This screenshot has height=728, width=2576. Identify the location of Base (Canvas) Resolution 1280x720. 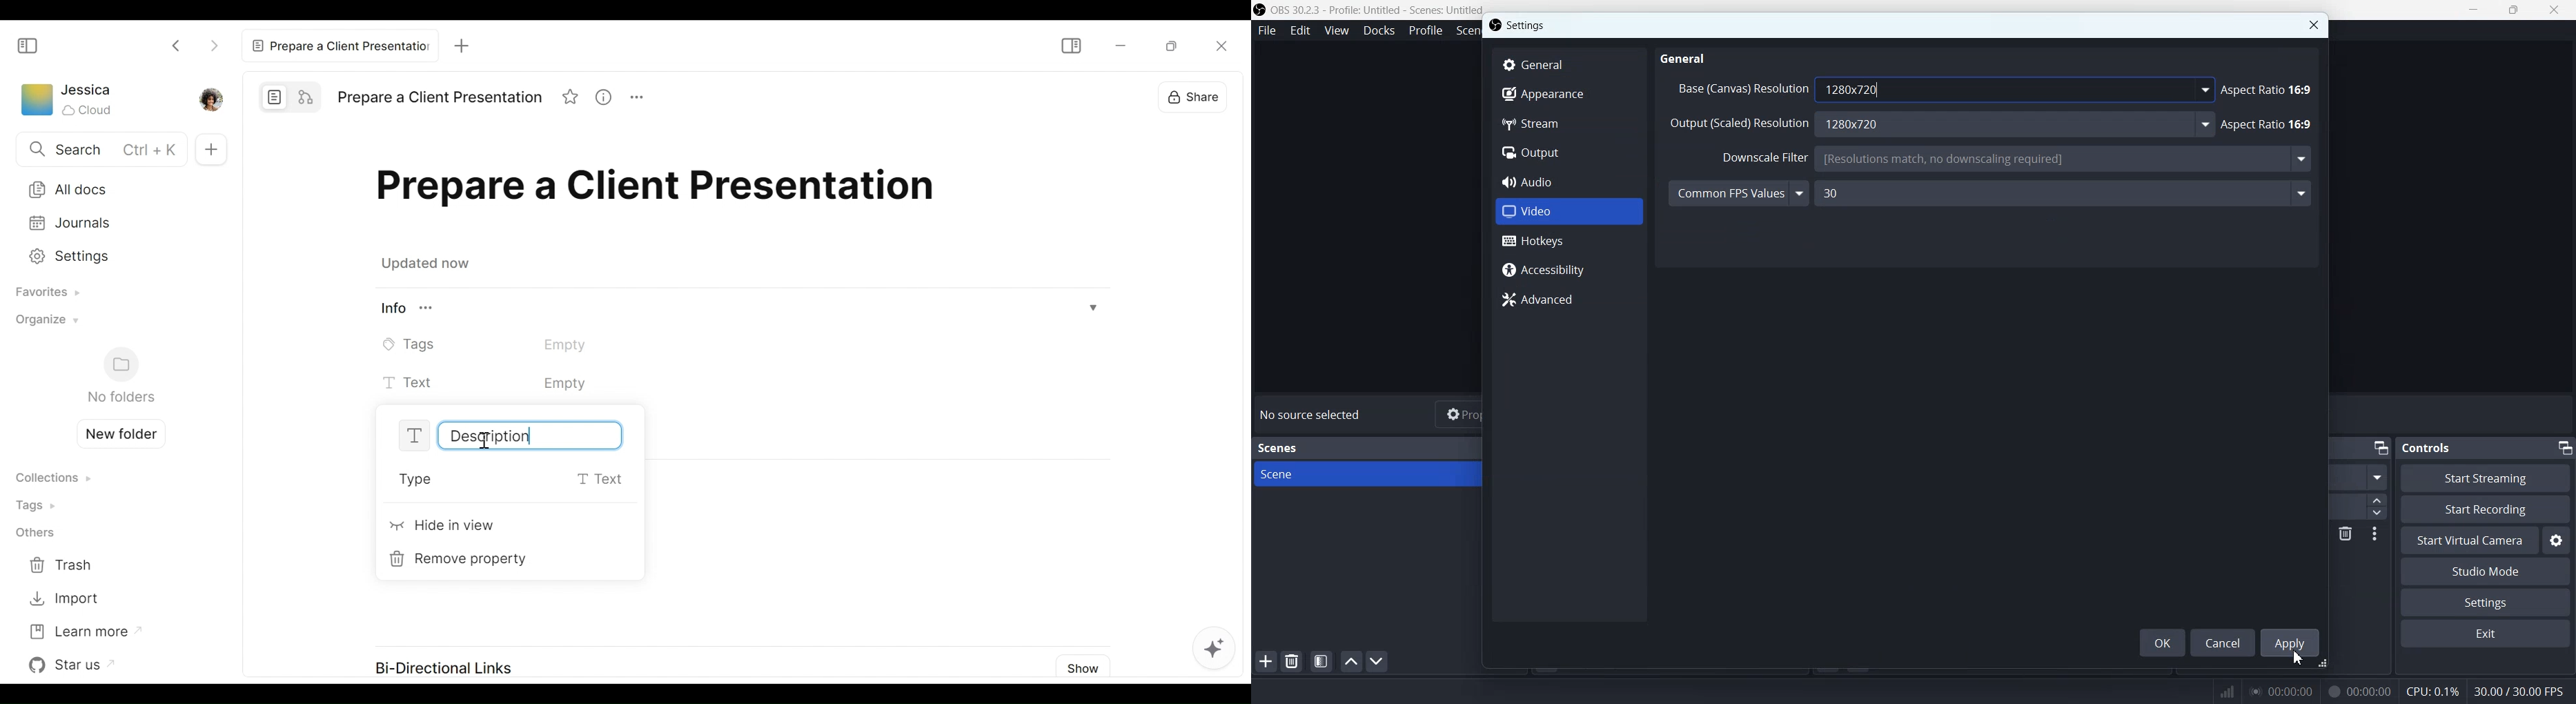
(1943, 90).